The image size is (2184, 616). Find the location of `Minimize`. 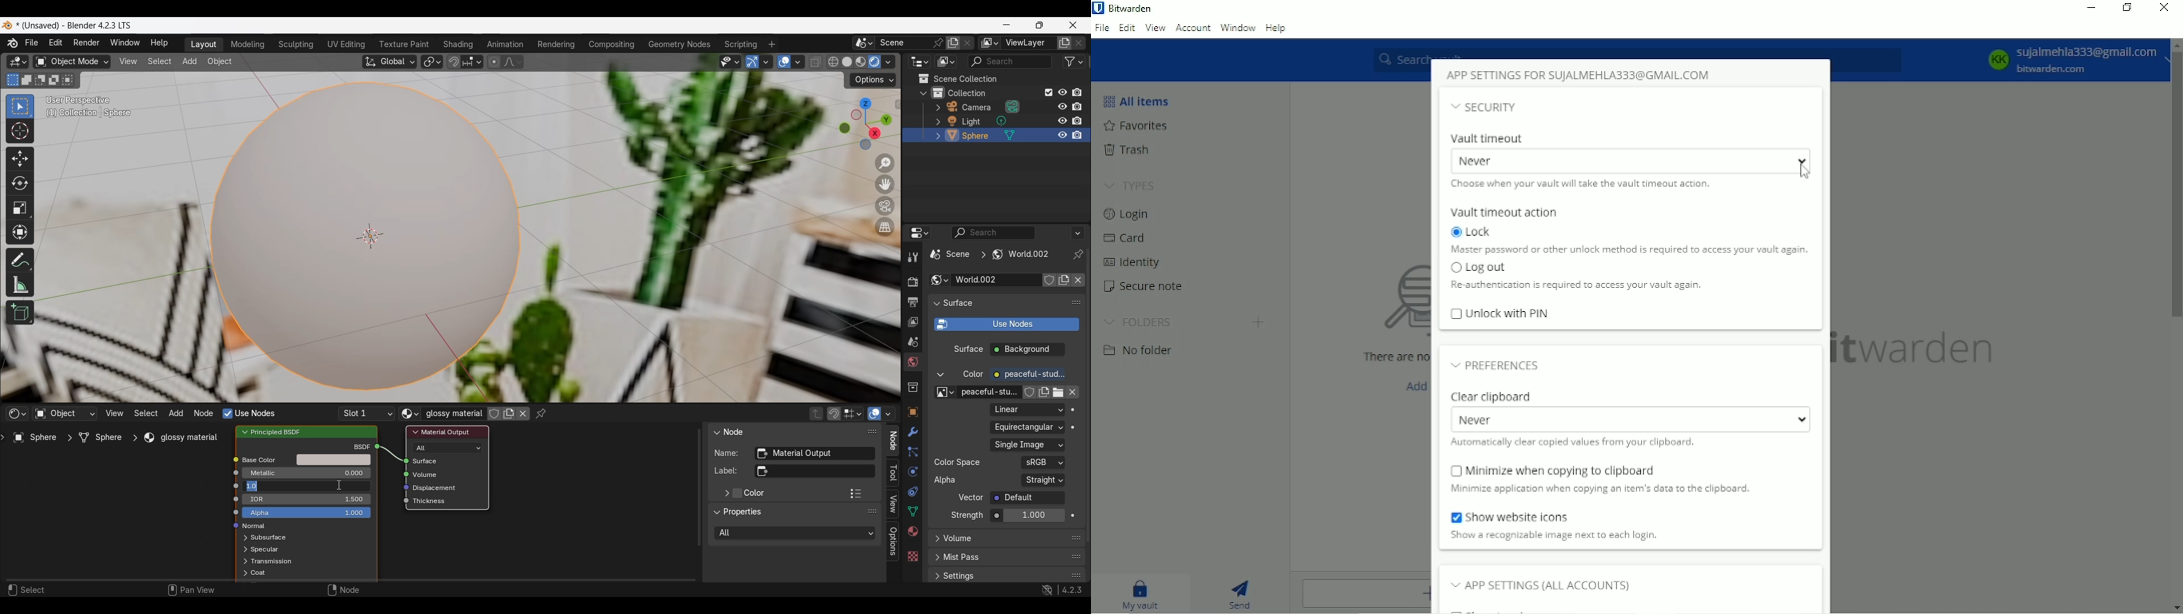

Minimize is located at coordinates (1007, 24).